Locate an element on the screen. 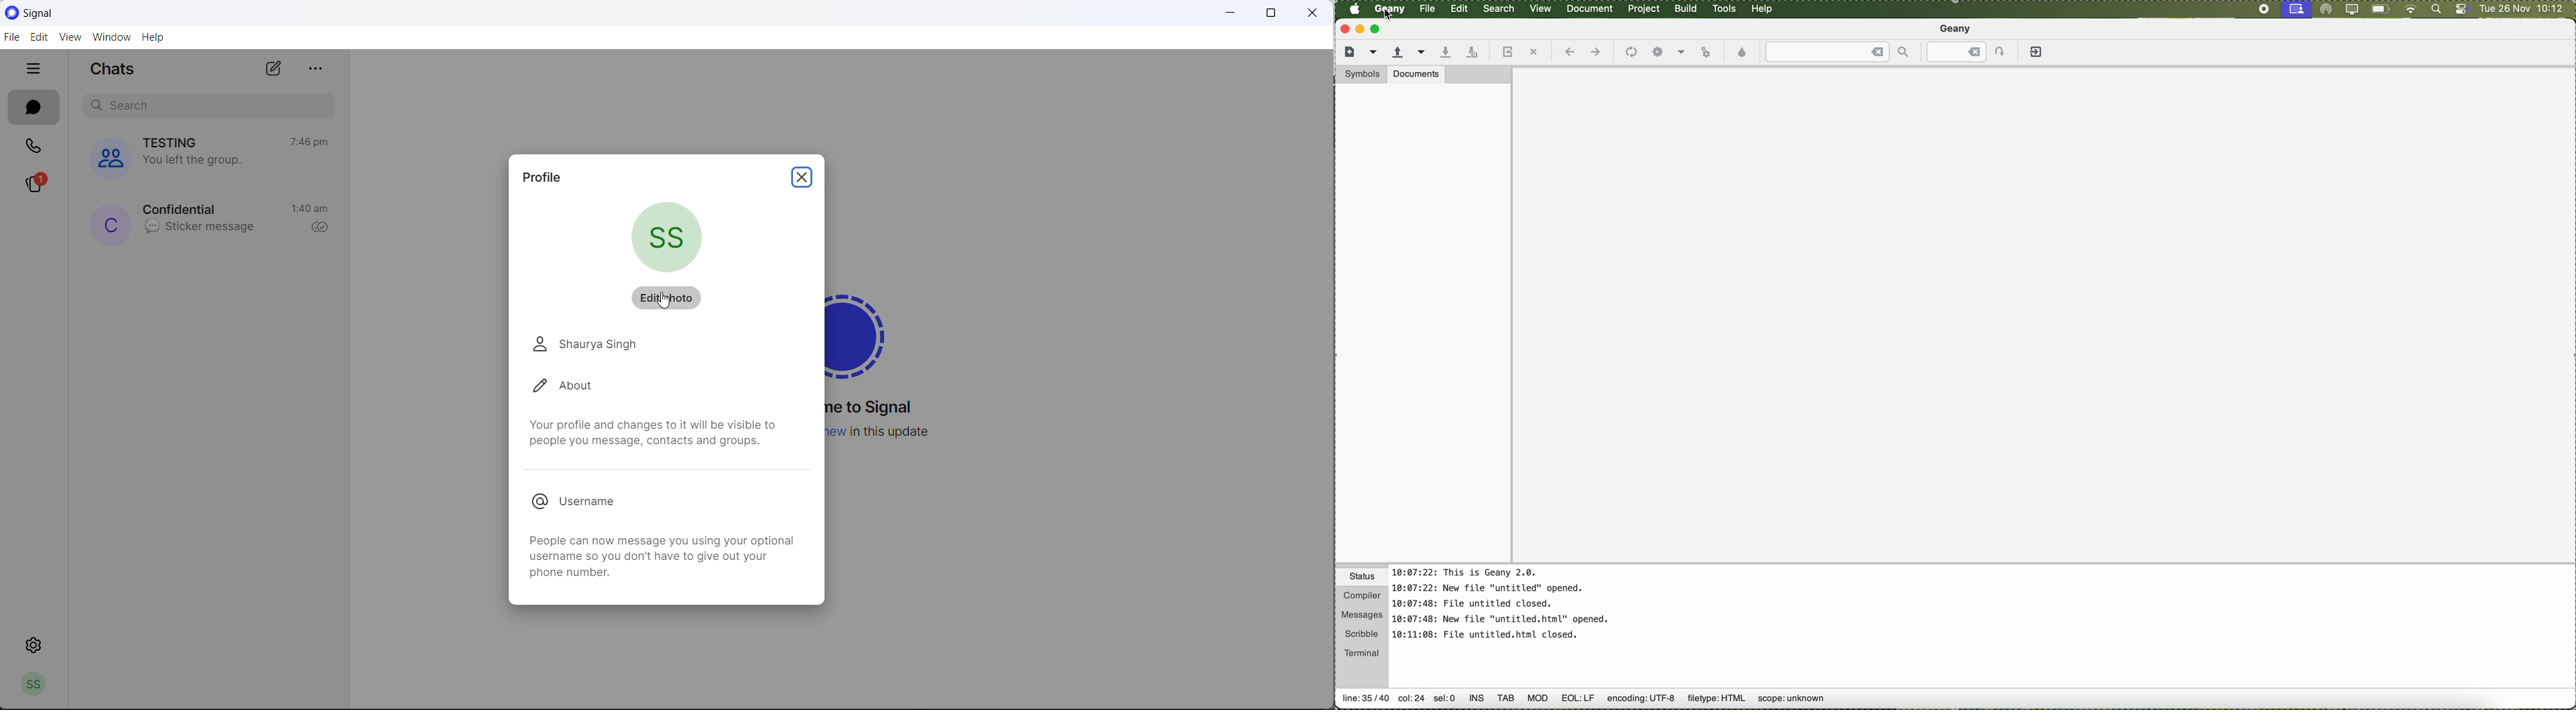 The width and height of the screenshot is (2576, 728). VIEW is located at coordinates (68, 39).